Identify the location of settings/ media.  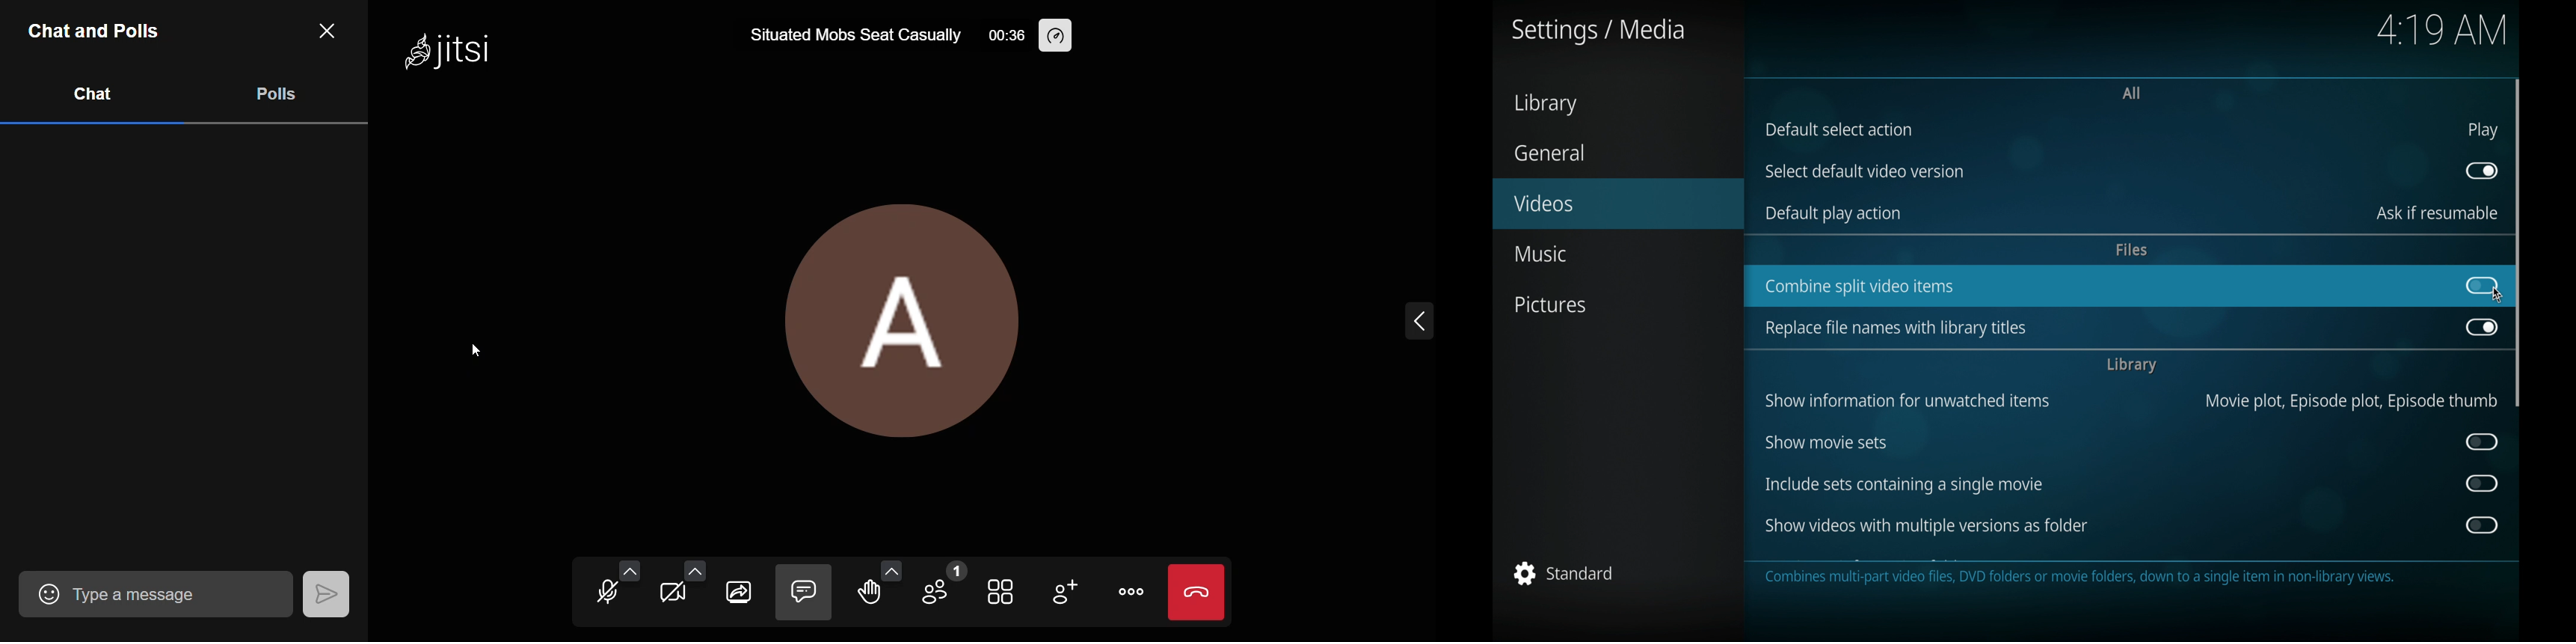
(1596, 30).